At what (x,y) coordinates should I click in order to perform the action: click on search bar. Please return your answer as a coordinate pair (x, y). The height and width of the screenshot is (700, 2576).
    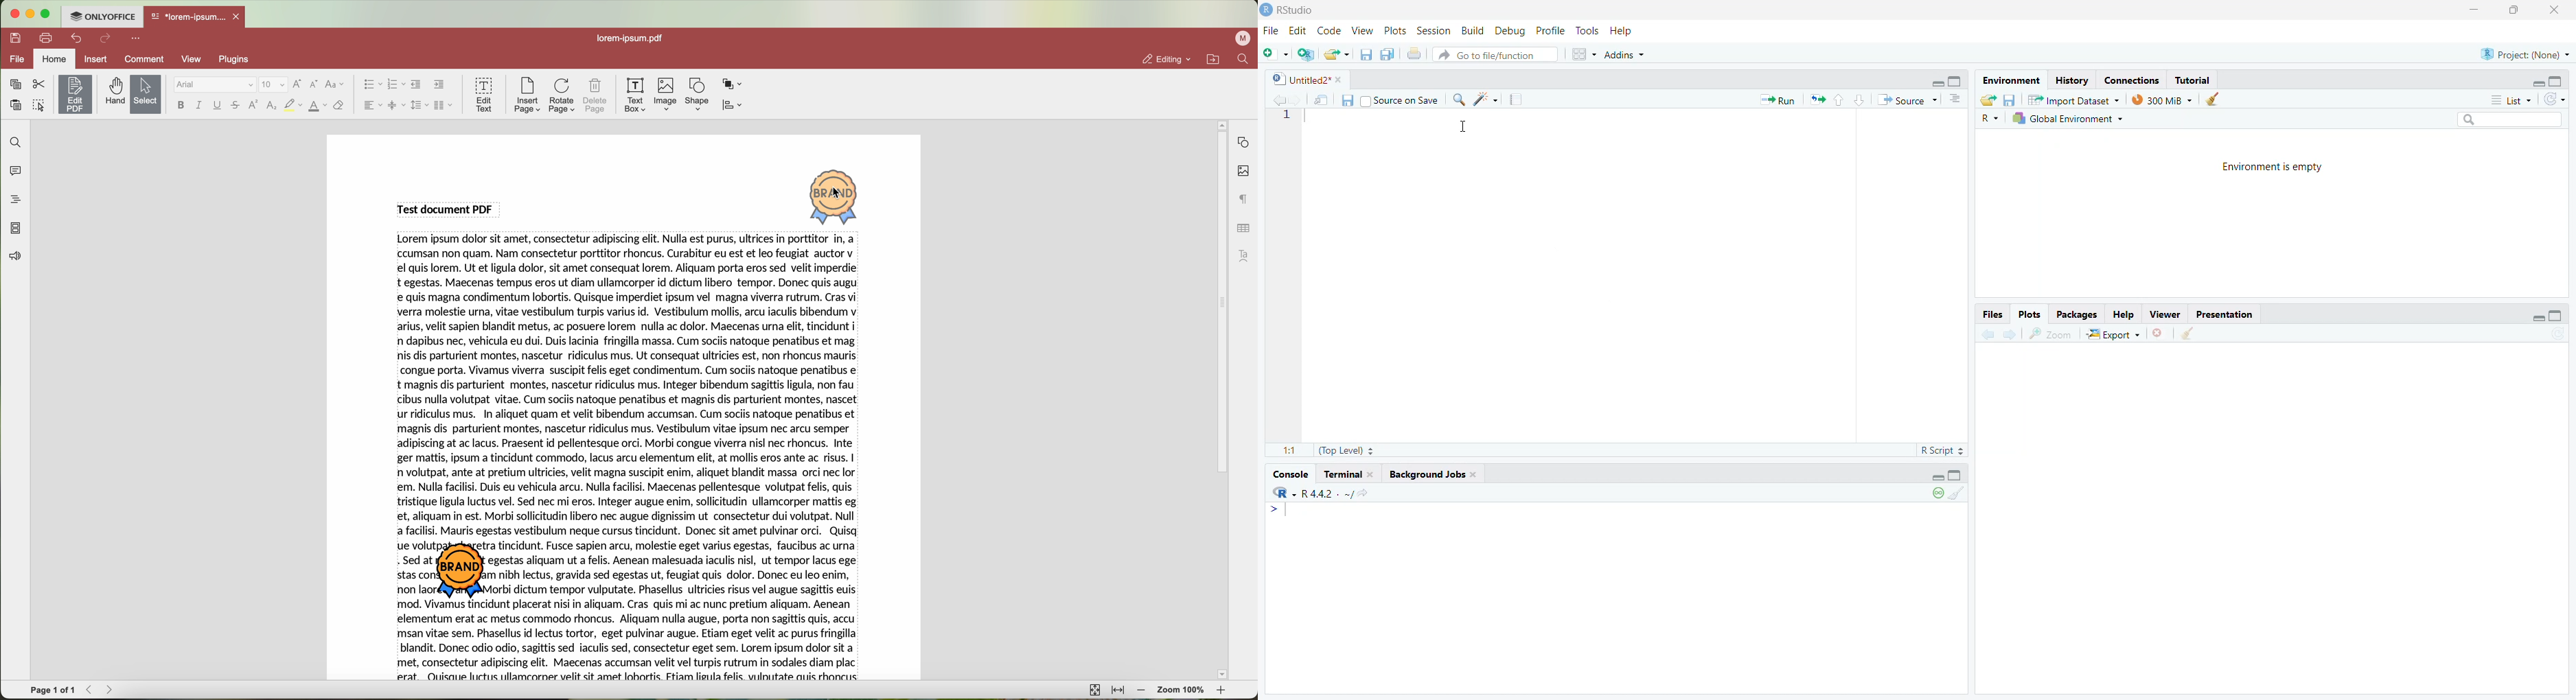
    Looking at the image, I should click on (2509, 122).